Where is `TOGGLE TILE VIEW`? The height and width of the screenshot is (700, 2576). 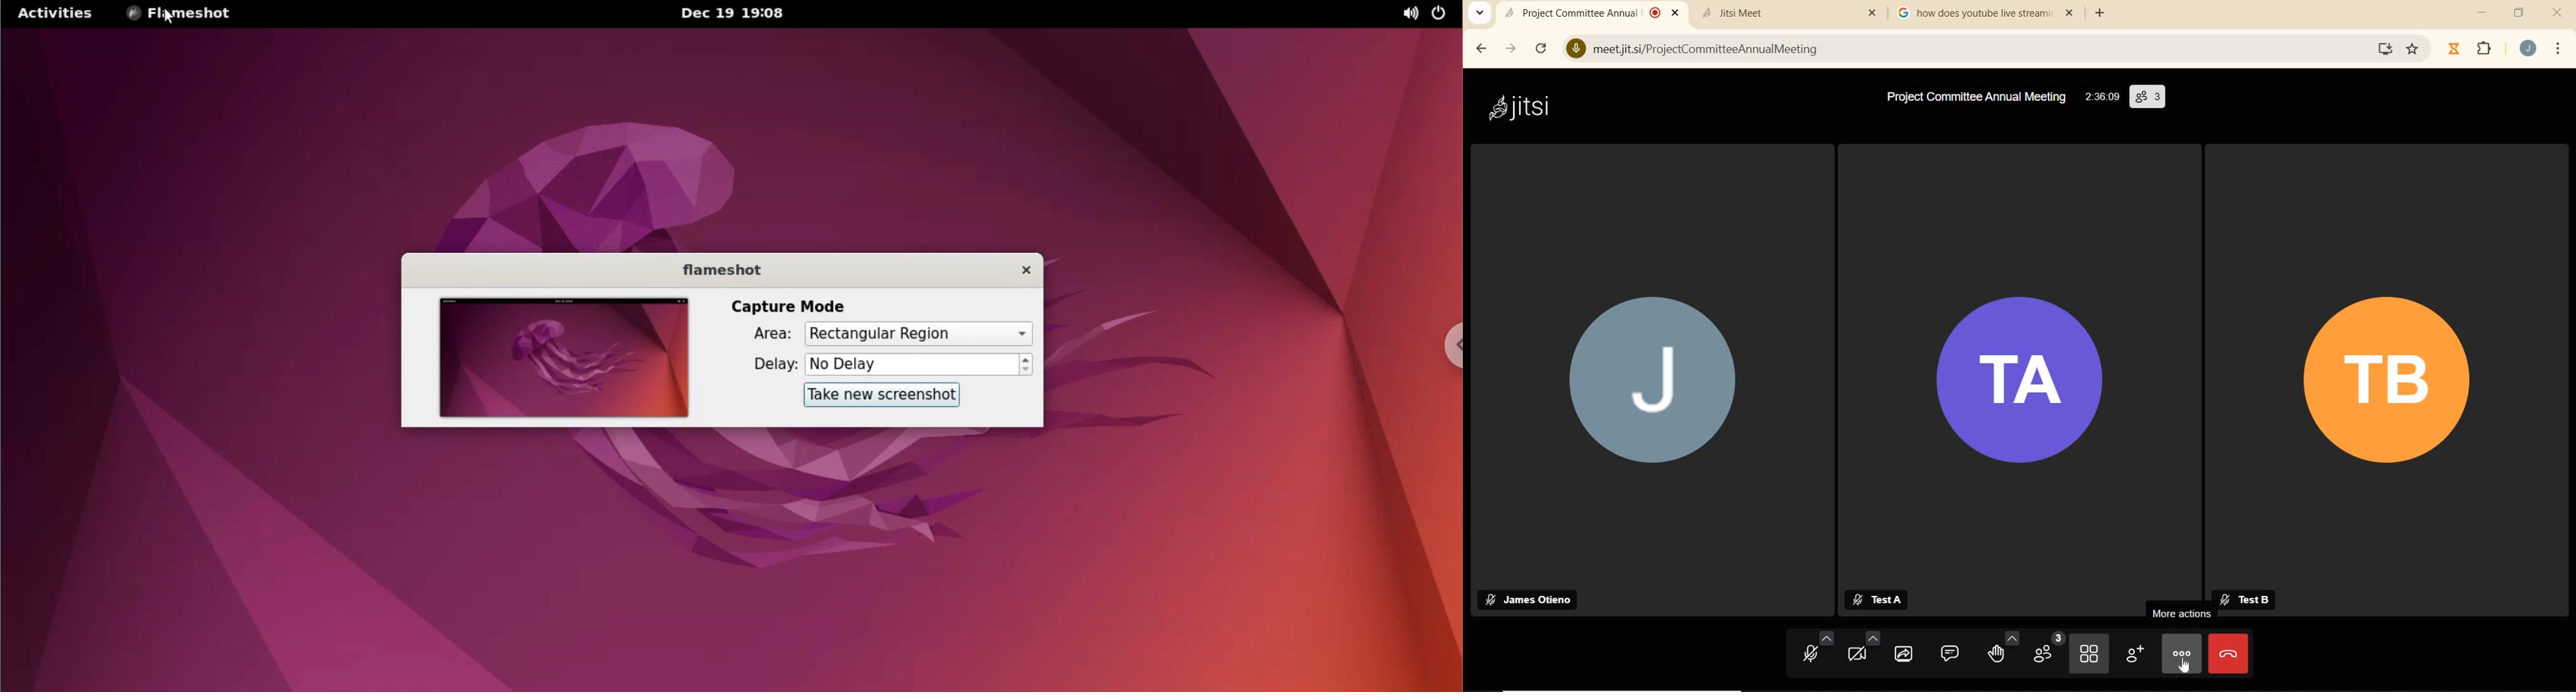 TOGGLE TILE VIEW is located at coordinates (2089, 656).